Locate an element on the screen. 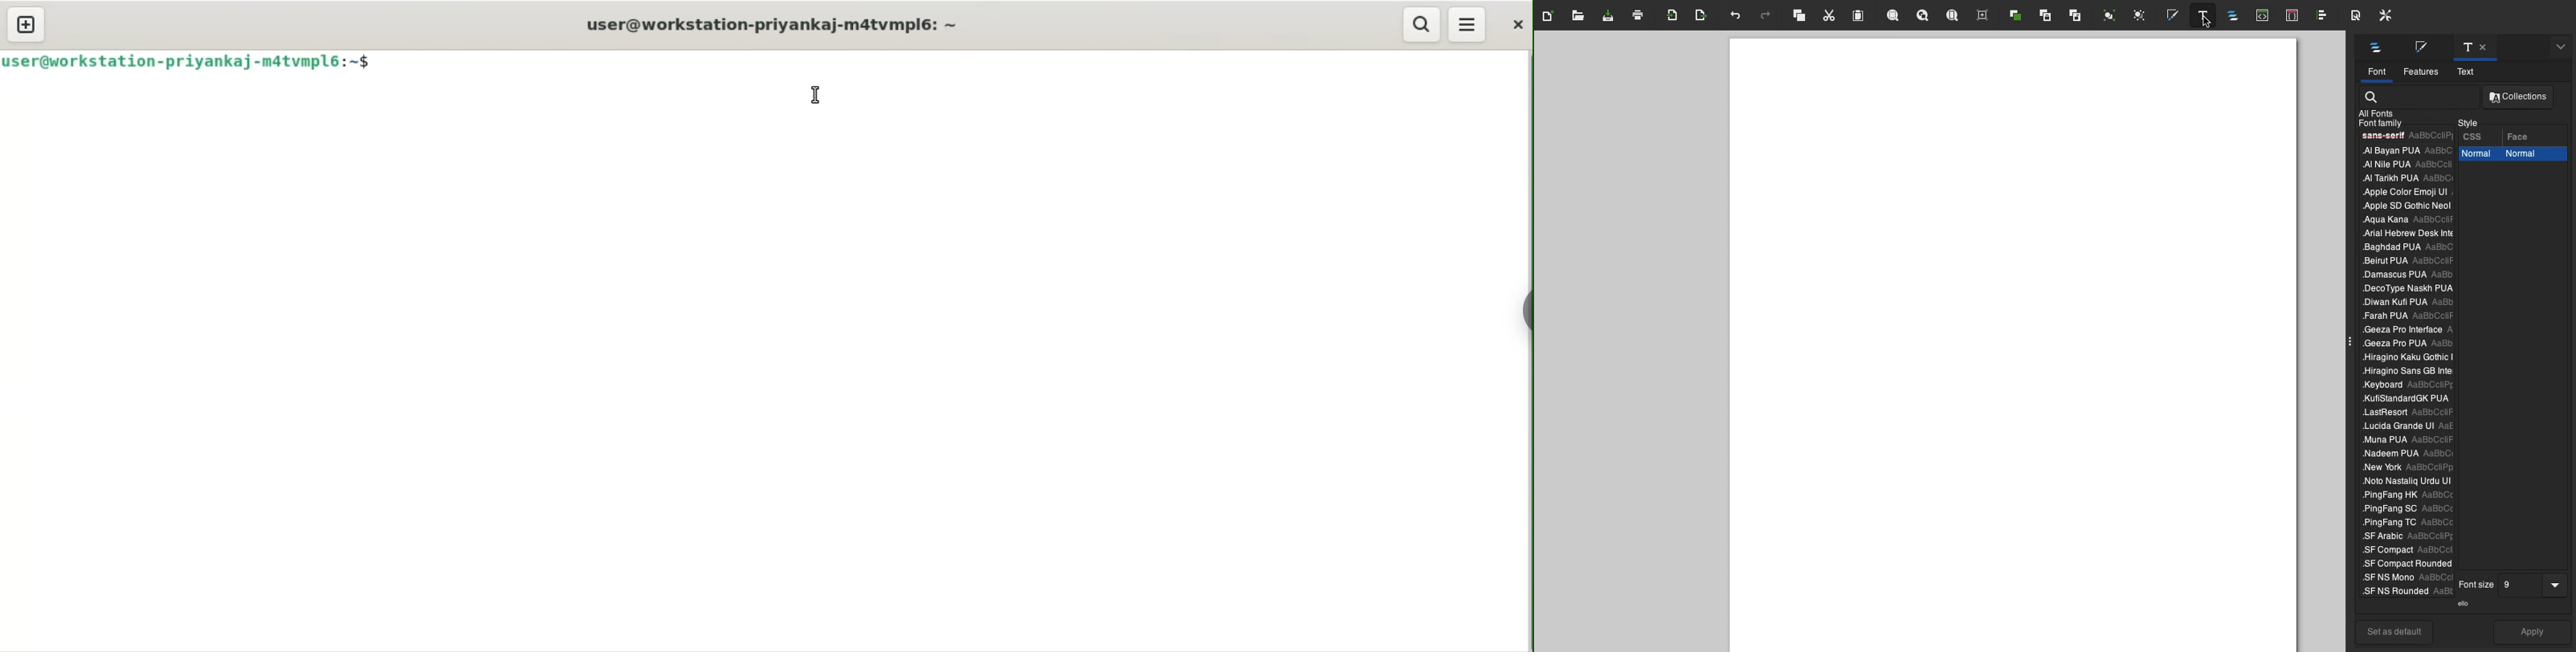 This screenshot has height=672, width=2576. All fonts is located at coordinates (2378, 112).